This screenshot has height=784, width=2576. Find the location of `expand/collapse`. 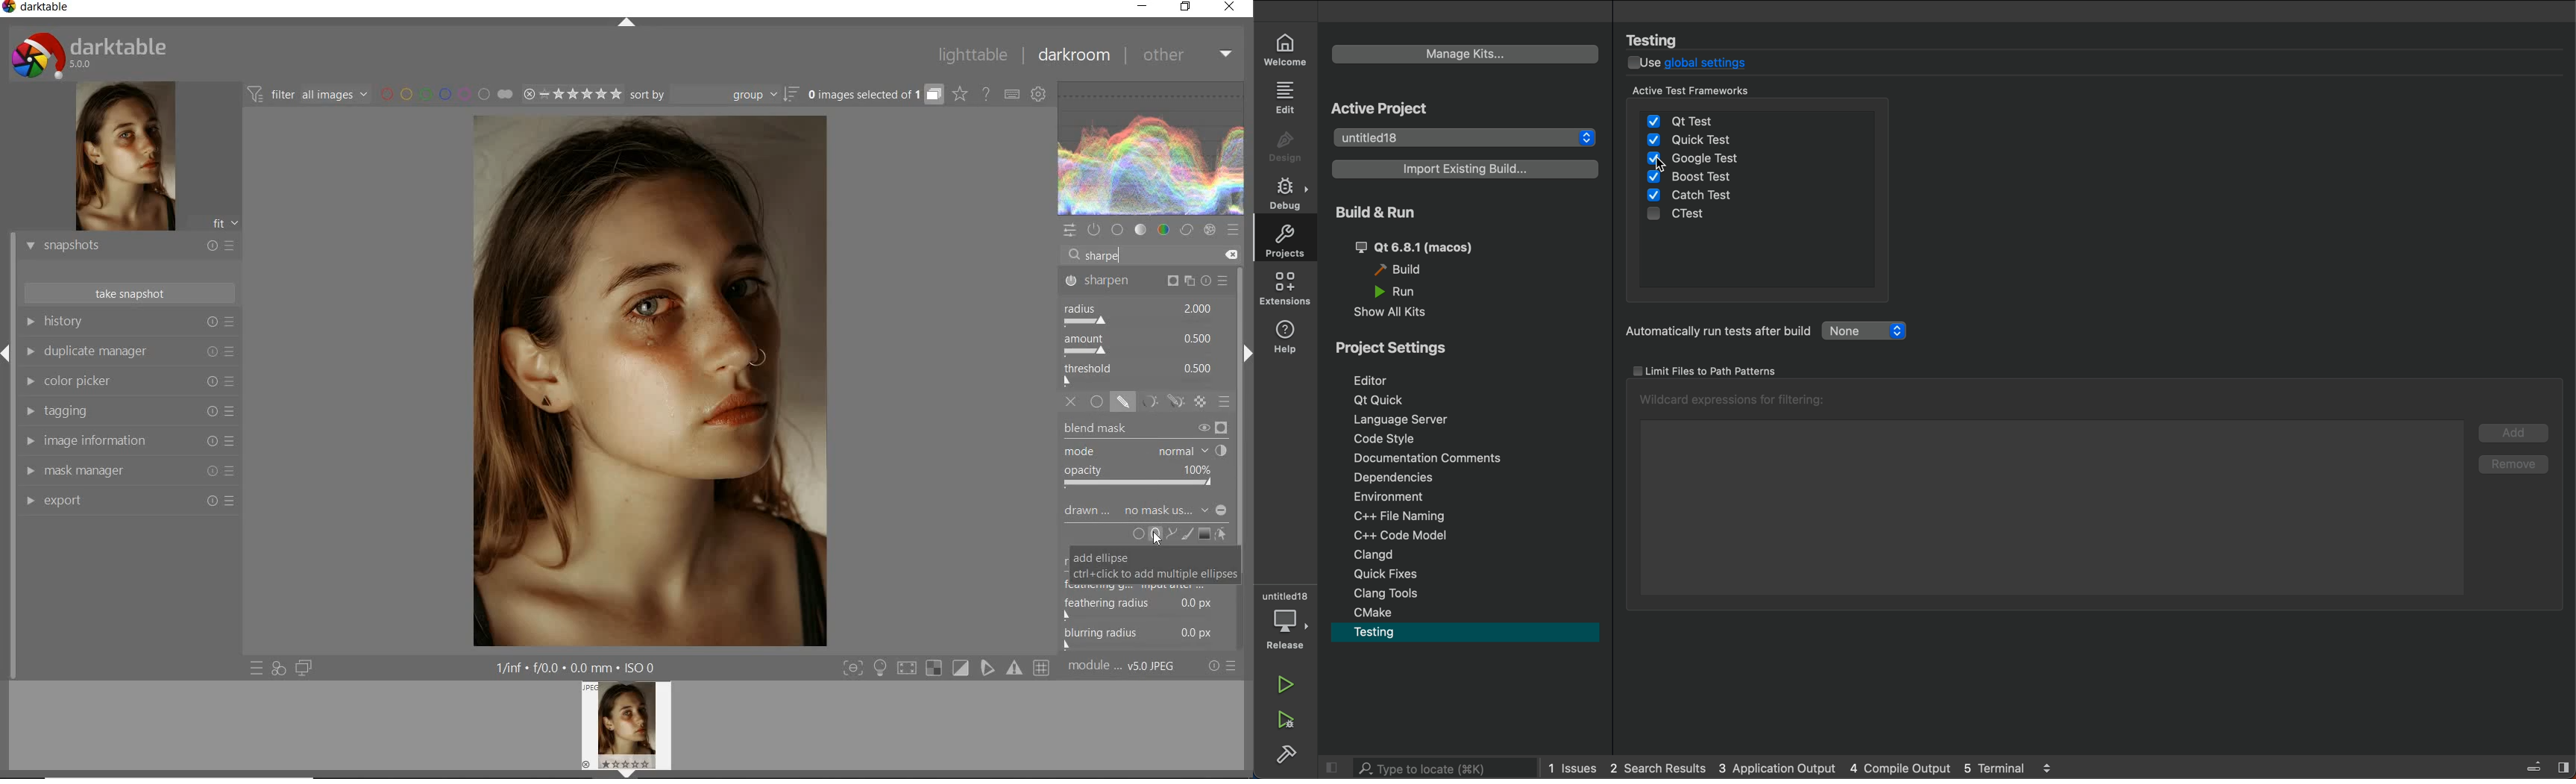

expand/collapse is located at coordinates (627, 25).